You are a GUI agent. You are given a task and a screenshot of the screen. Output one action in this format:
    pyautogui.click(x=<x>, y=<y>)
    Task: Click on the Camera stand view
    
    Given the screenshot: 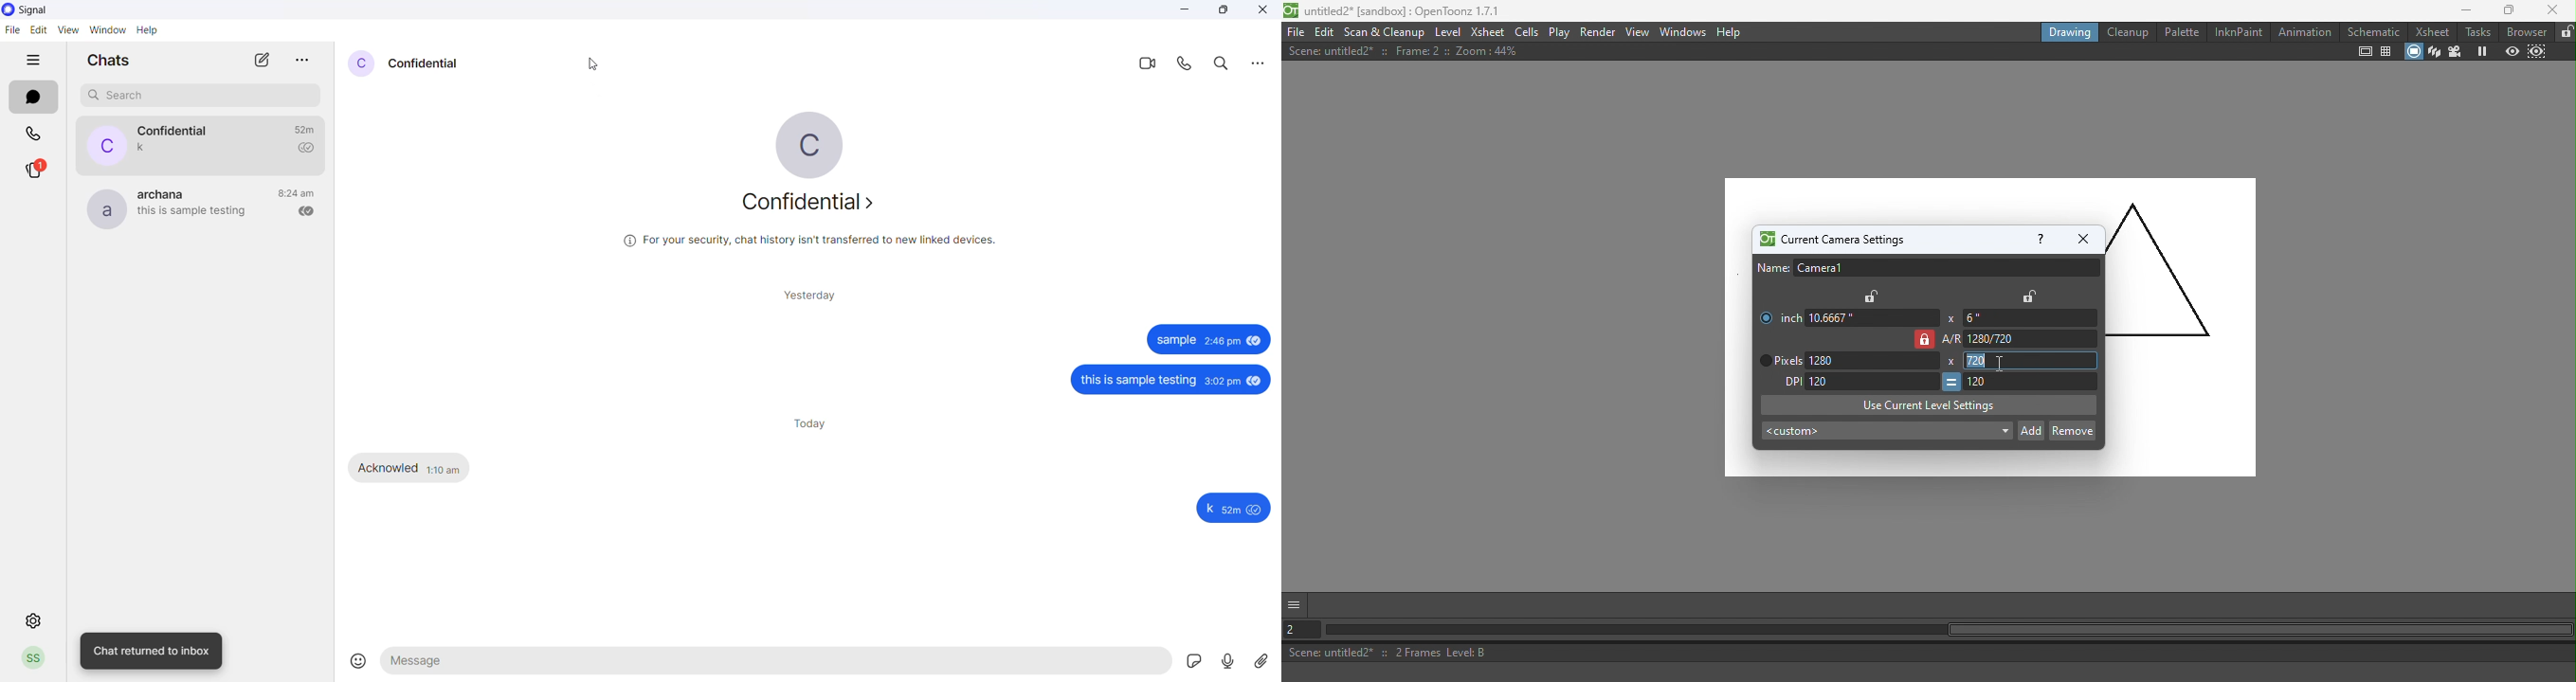 What is the action you would take?
    pyautogui.click(x=2412, y=52)
    